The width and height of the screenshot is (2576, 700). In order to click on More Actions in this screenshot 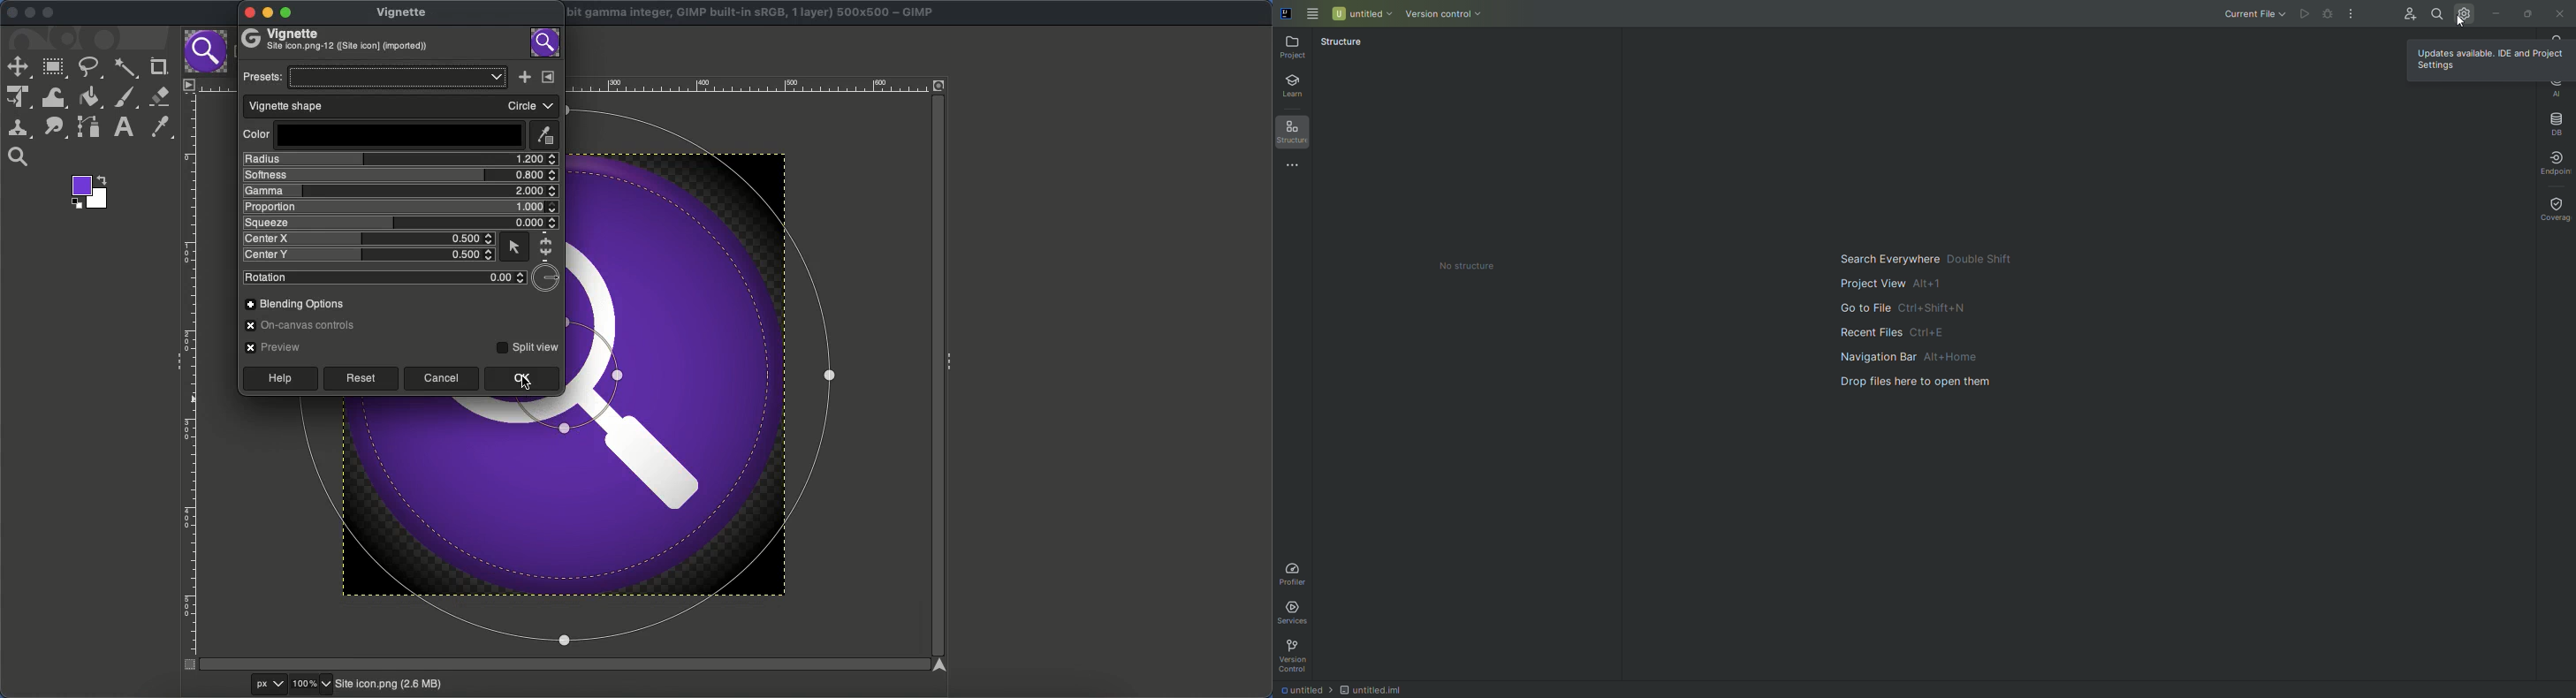, I will do `click(2352, 15)`.